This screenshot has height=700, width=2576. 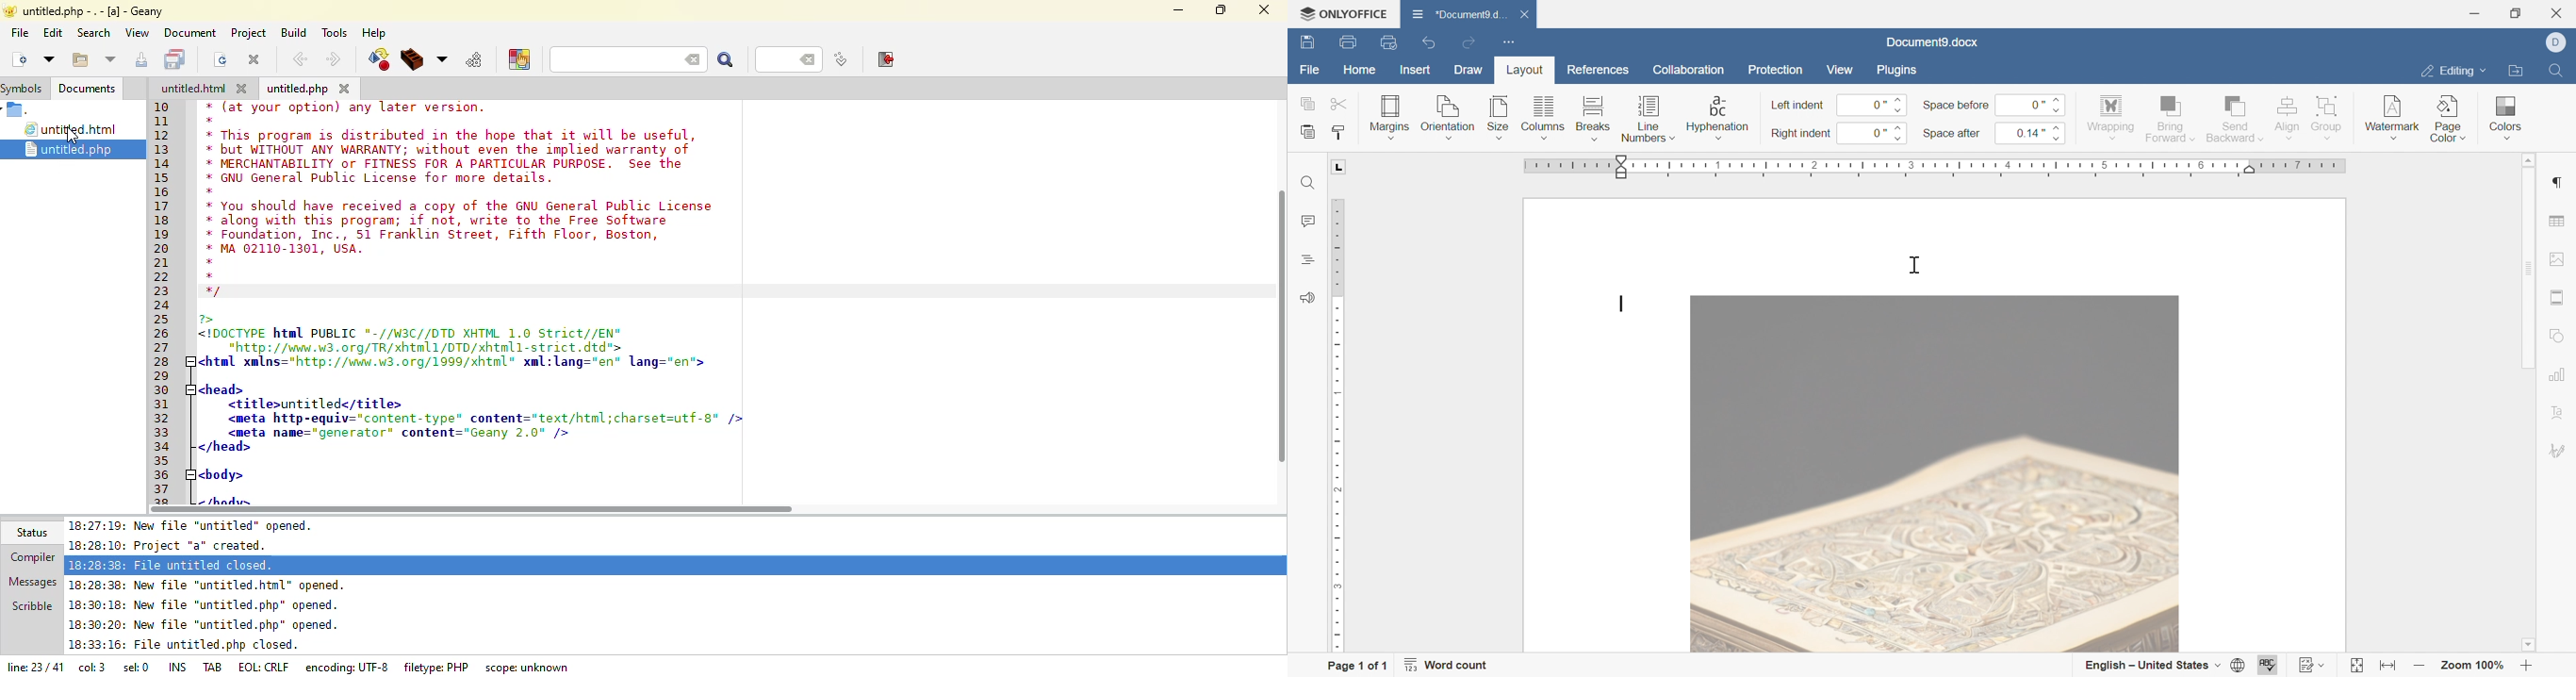 I want to click on scroll bar, so click(x=2527, y=268).